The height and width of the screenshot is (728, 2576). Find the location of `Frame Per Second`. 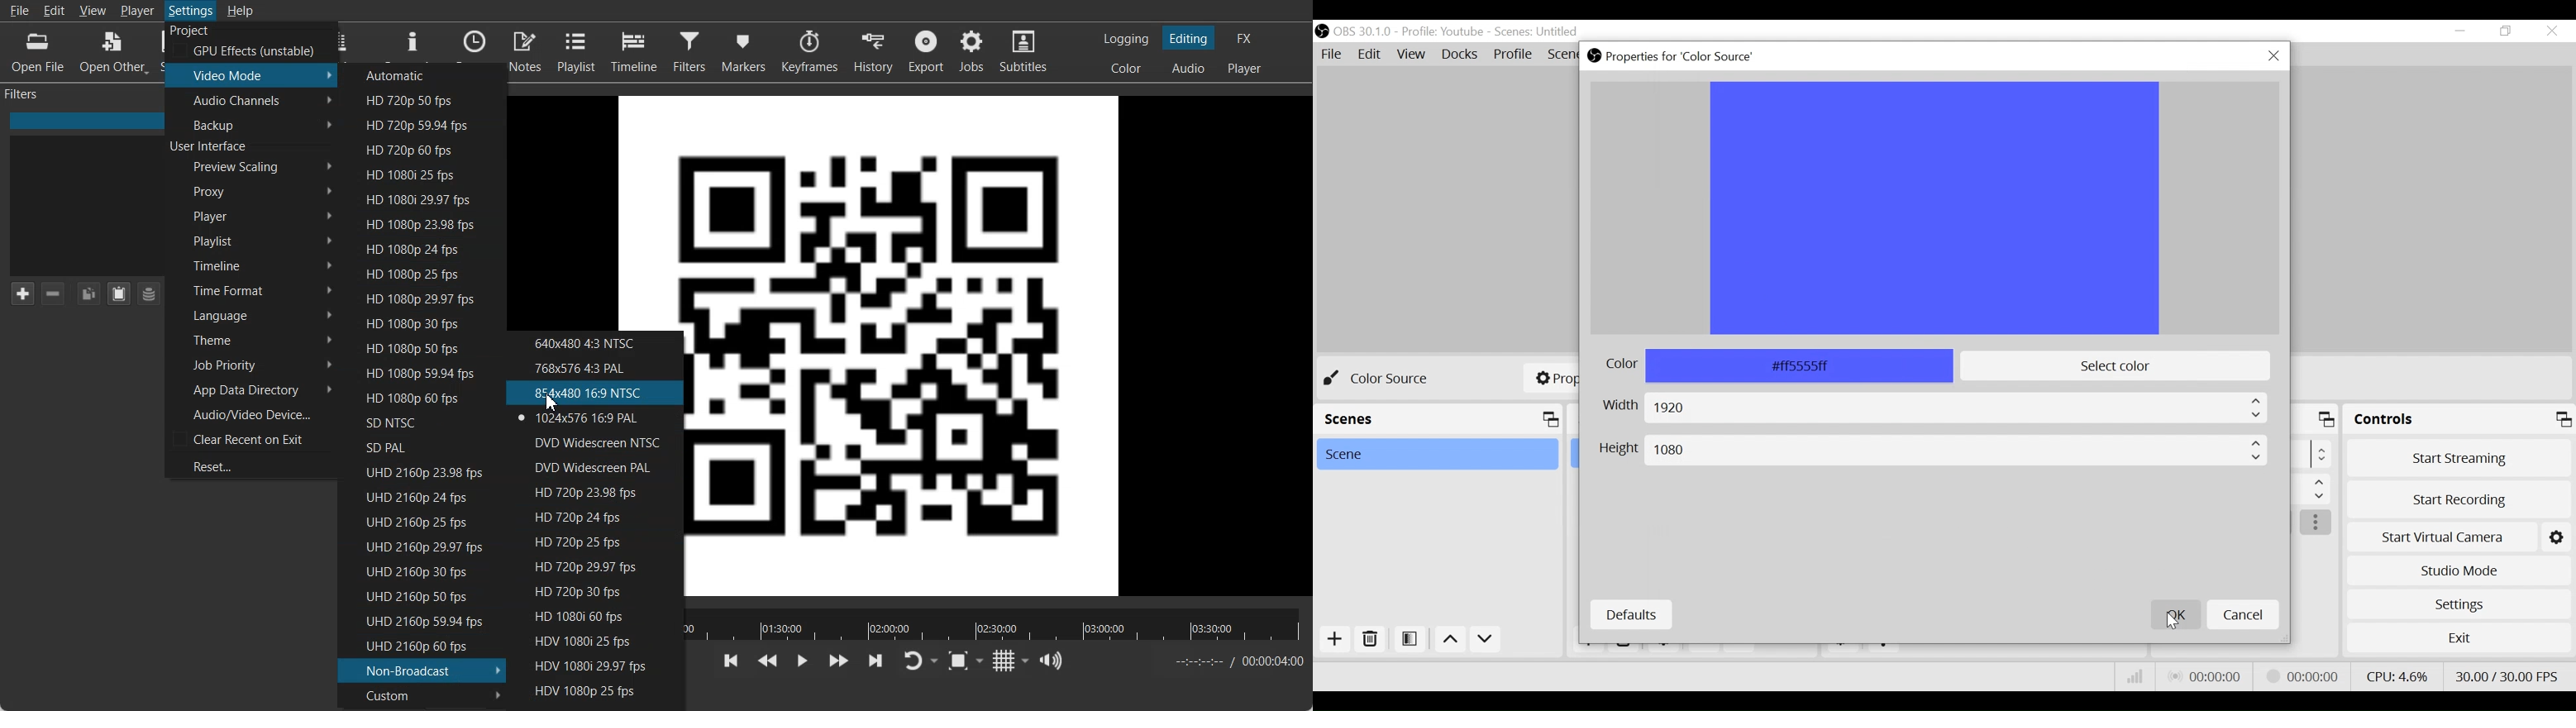

Frame Per Second is located at coordinates (2508, 674).